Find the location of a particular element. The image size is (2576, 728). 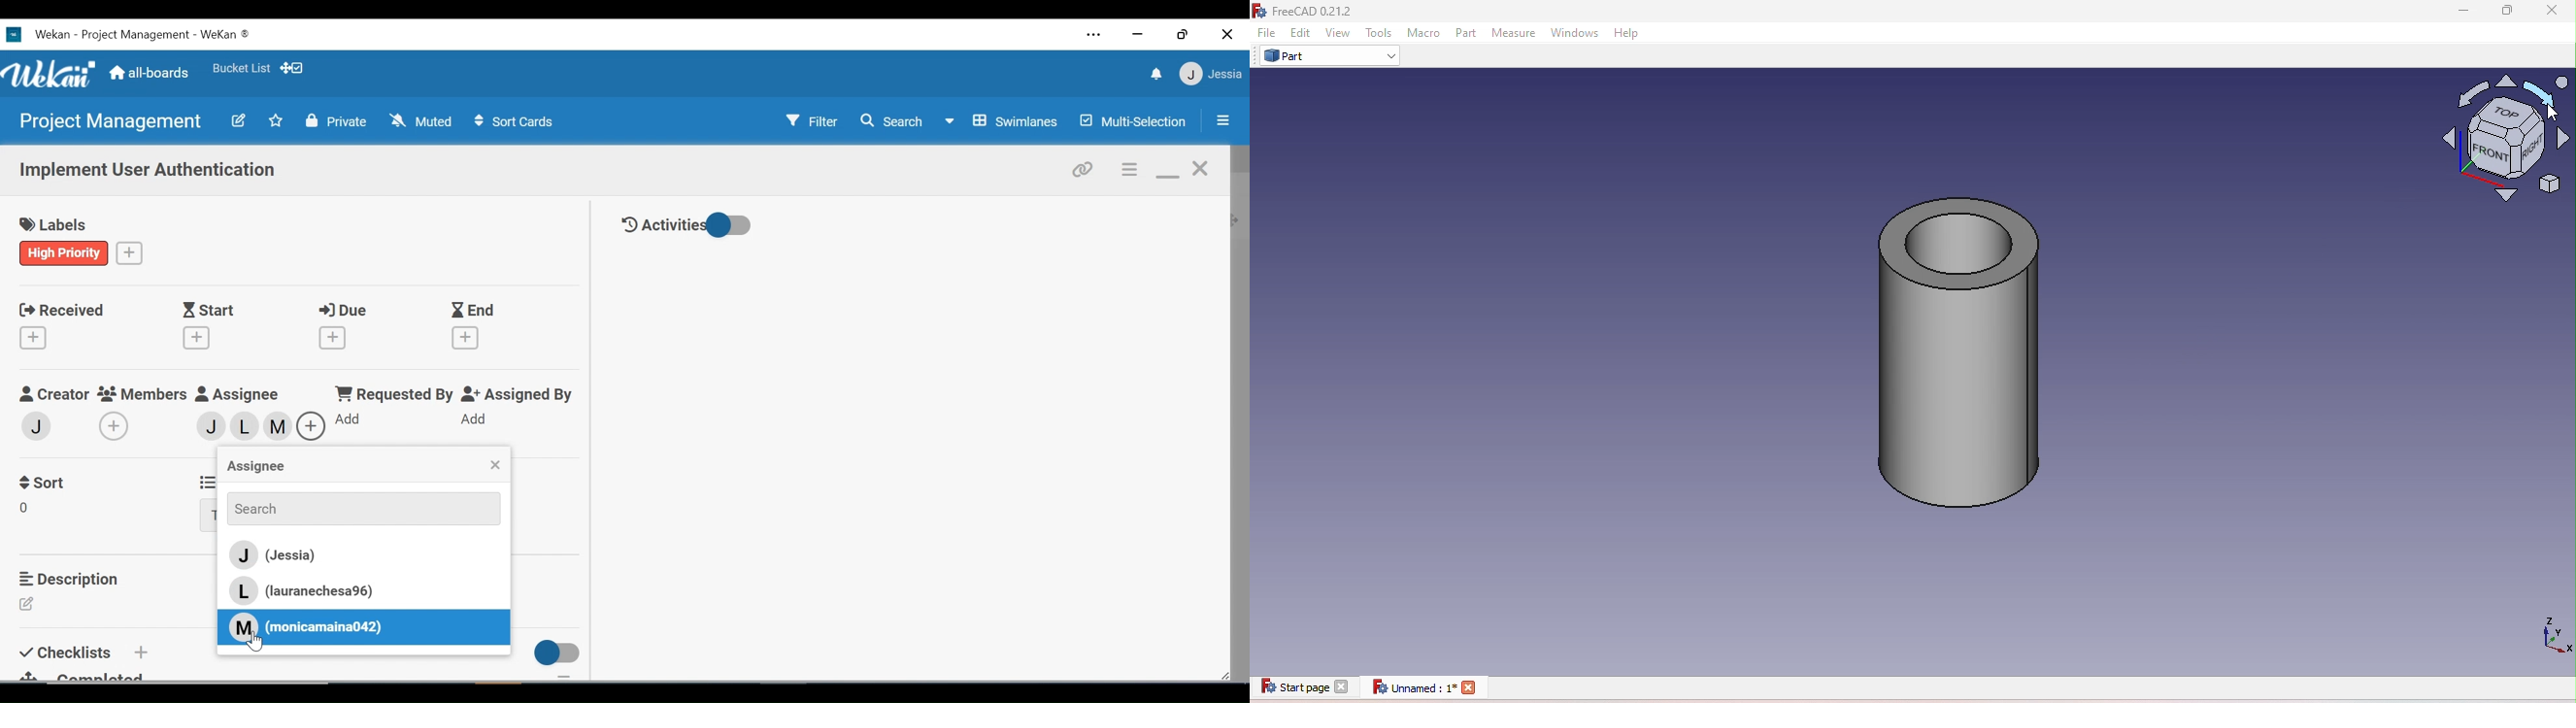

Measure is located at coordinates (1516, 34).